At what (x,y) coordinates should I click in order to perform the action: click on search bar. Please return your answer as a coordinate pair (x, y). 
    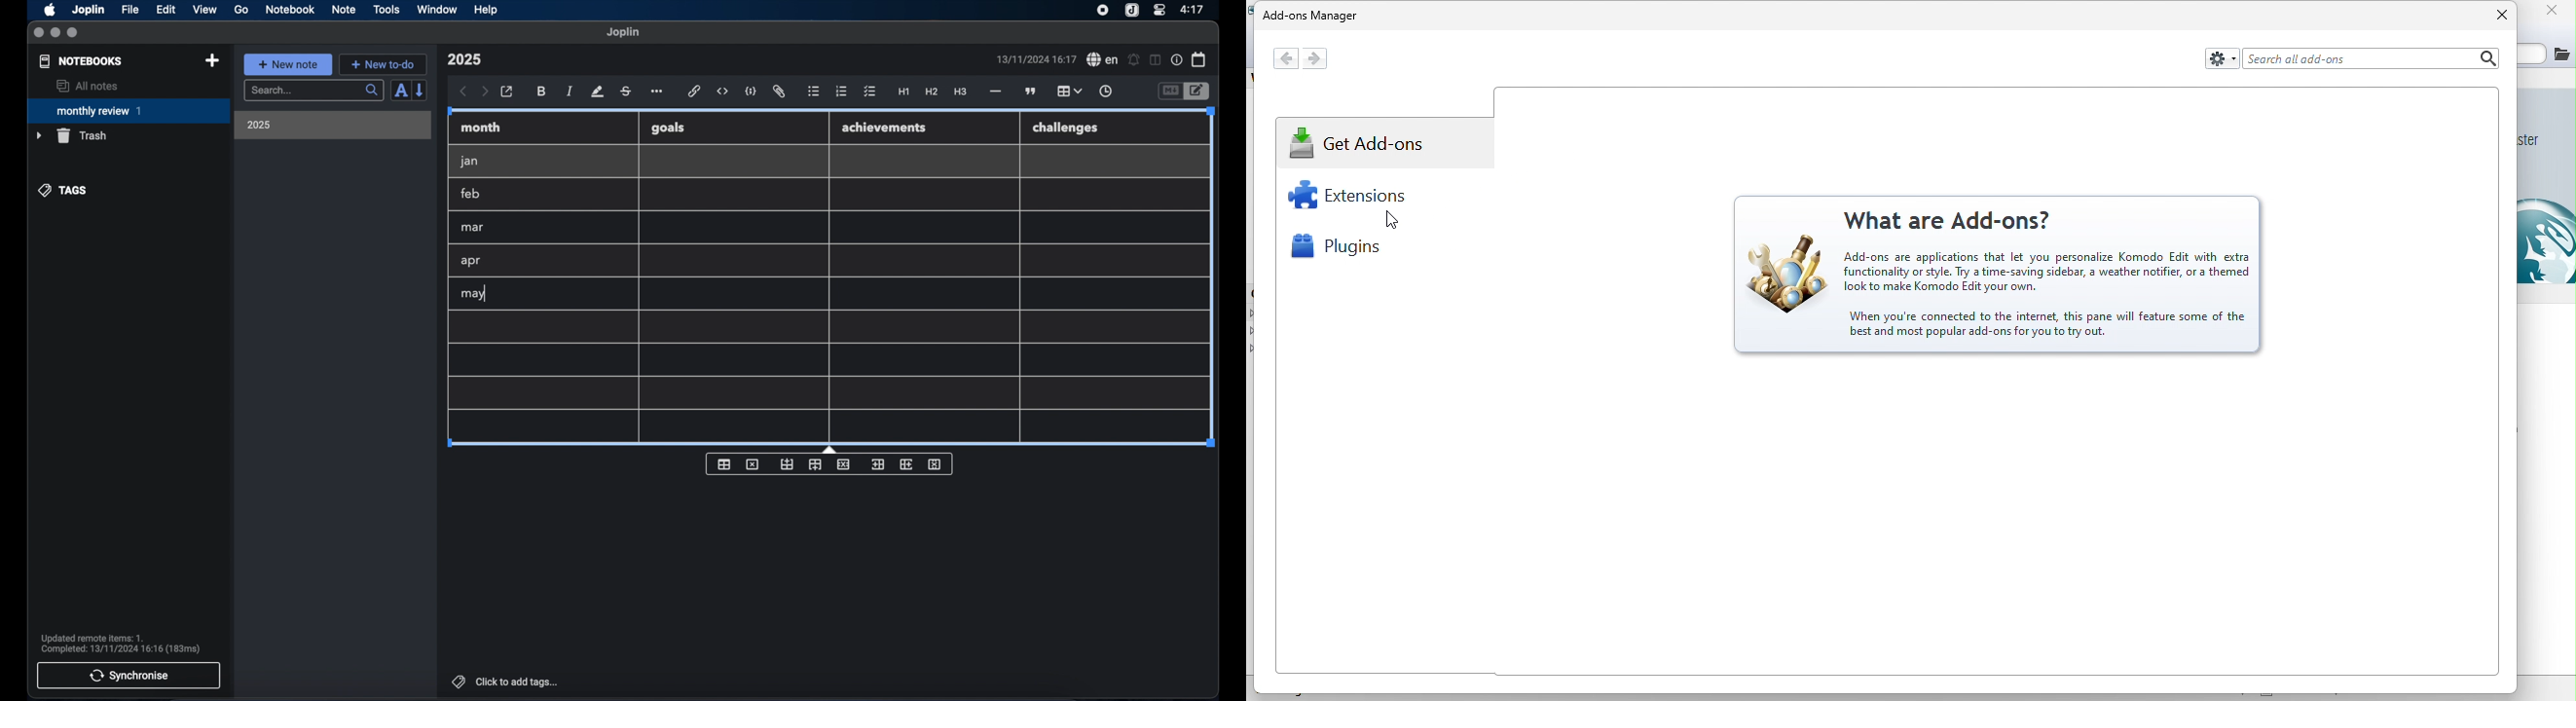
    Looking at the image, I should click on (313, 92).